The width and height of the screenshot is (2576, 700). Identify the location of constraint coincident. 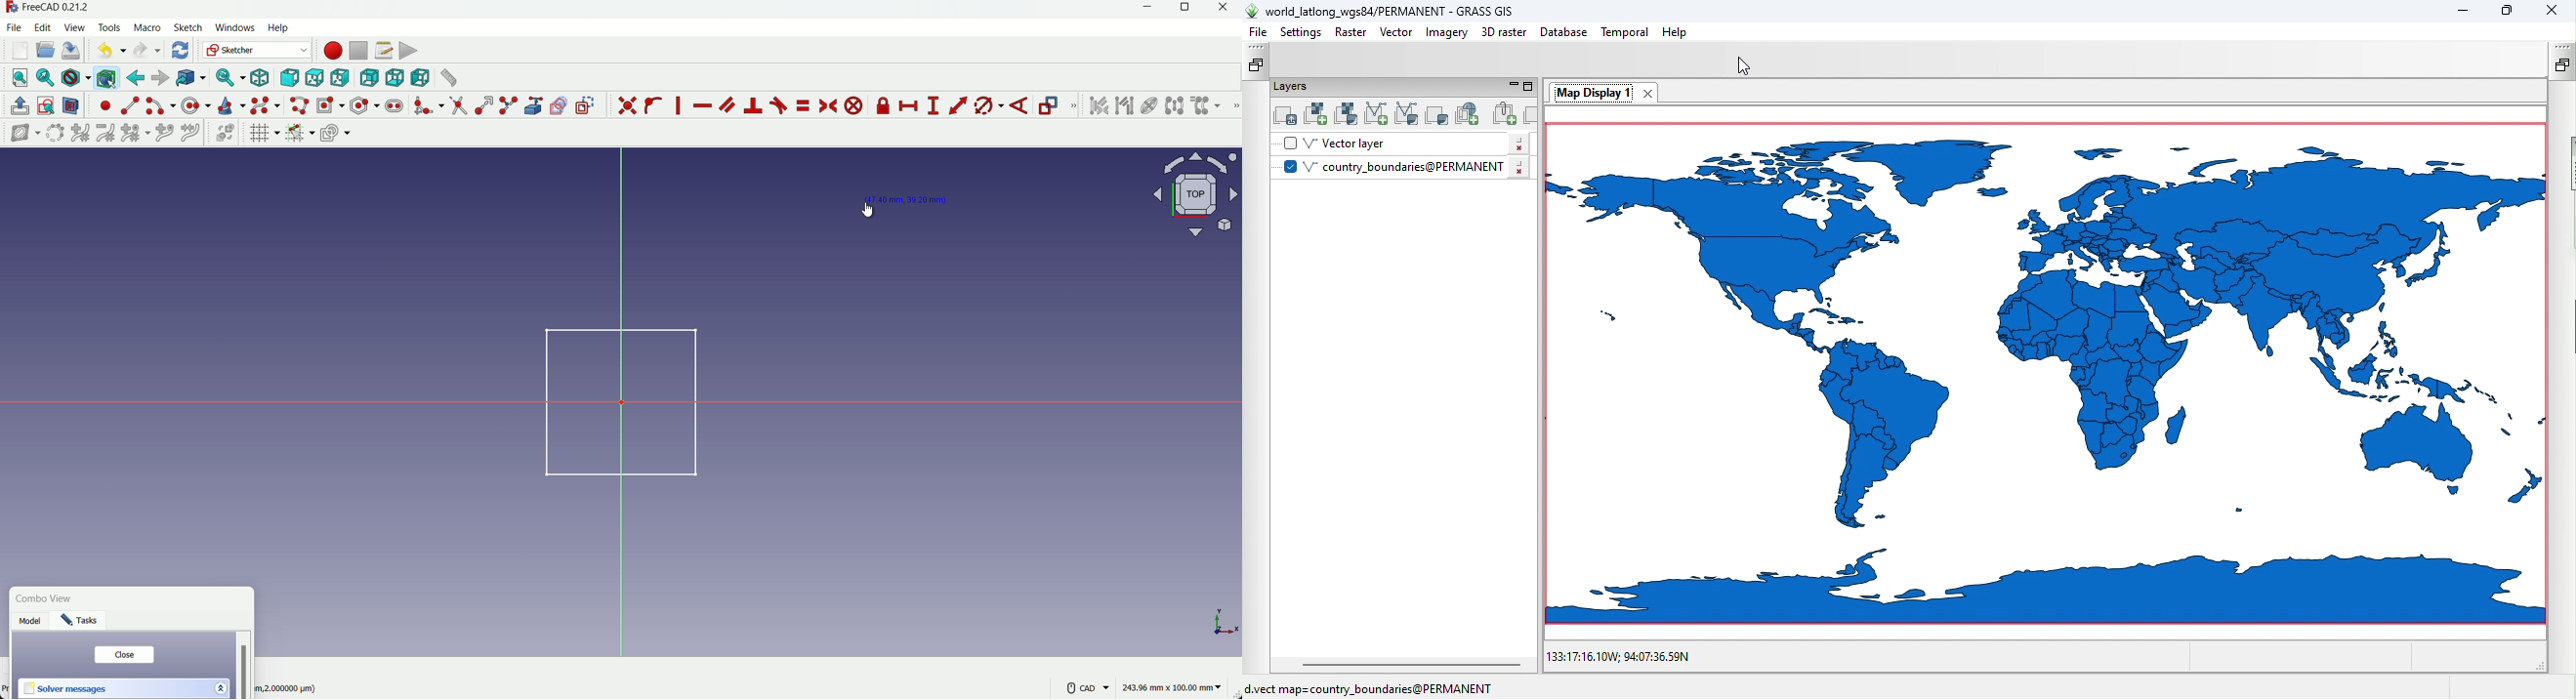
(627, 105).